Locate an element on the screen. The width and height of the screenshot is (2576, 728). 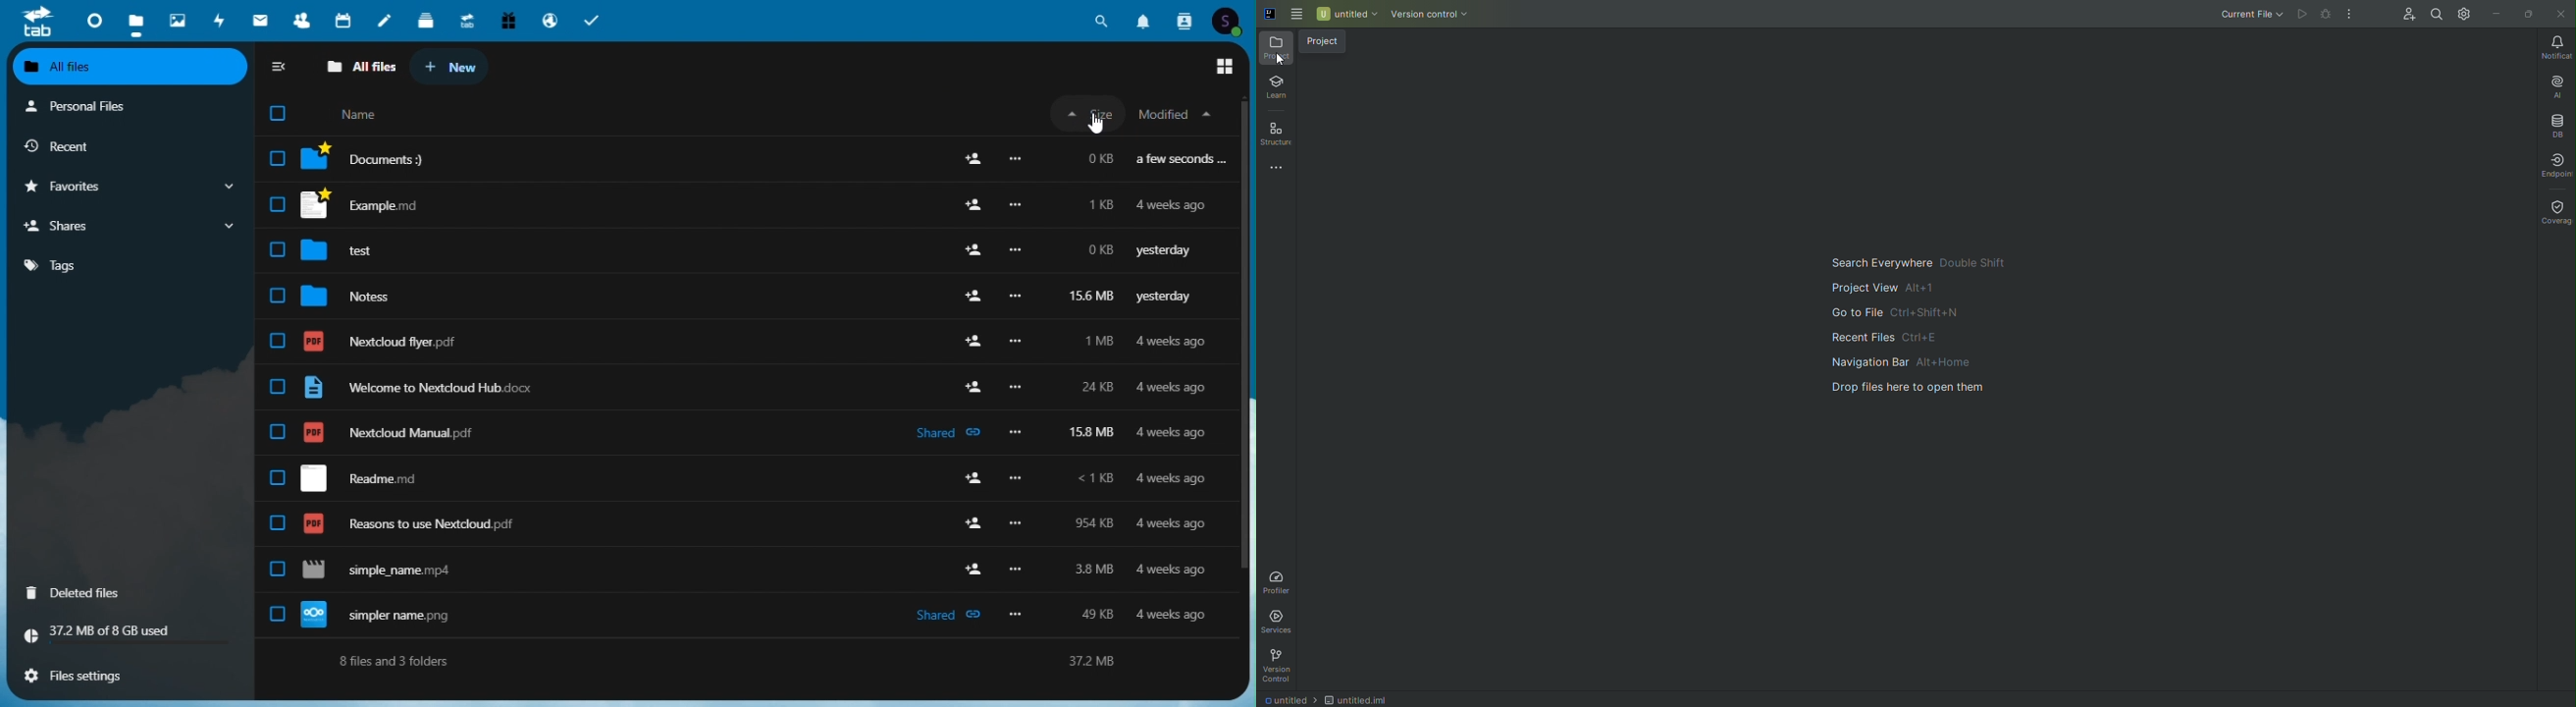
Notifications is located at coordinates (1145, 19).